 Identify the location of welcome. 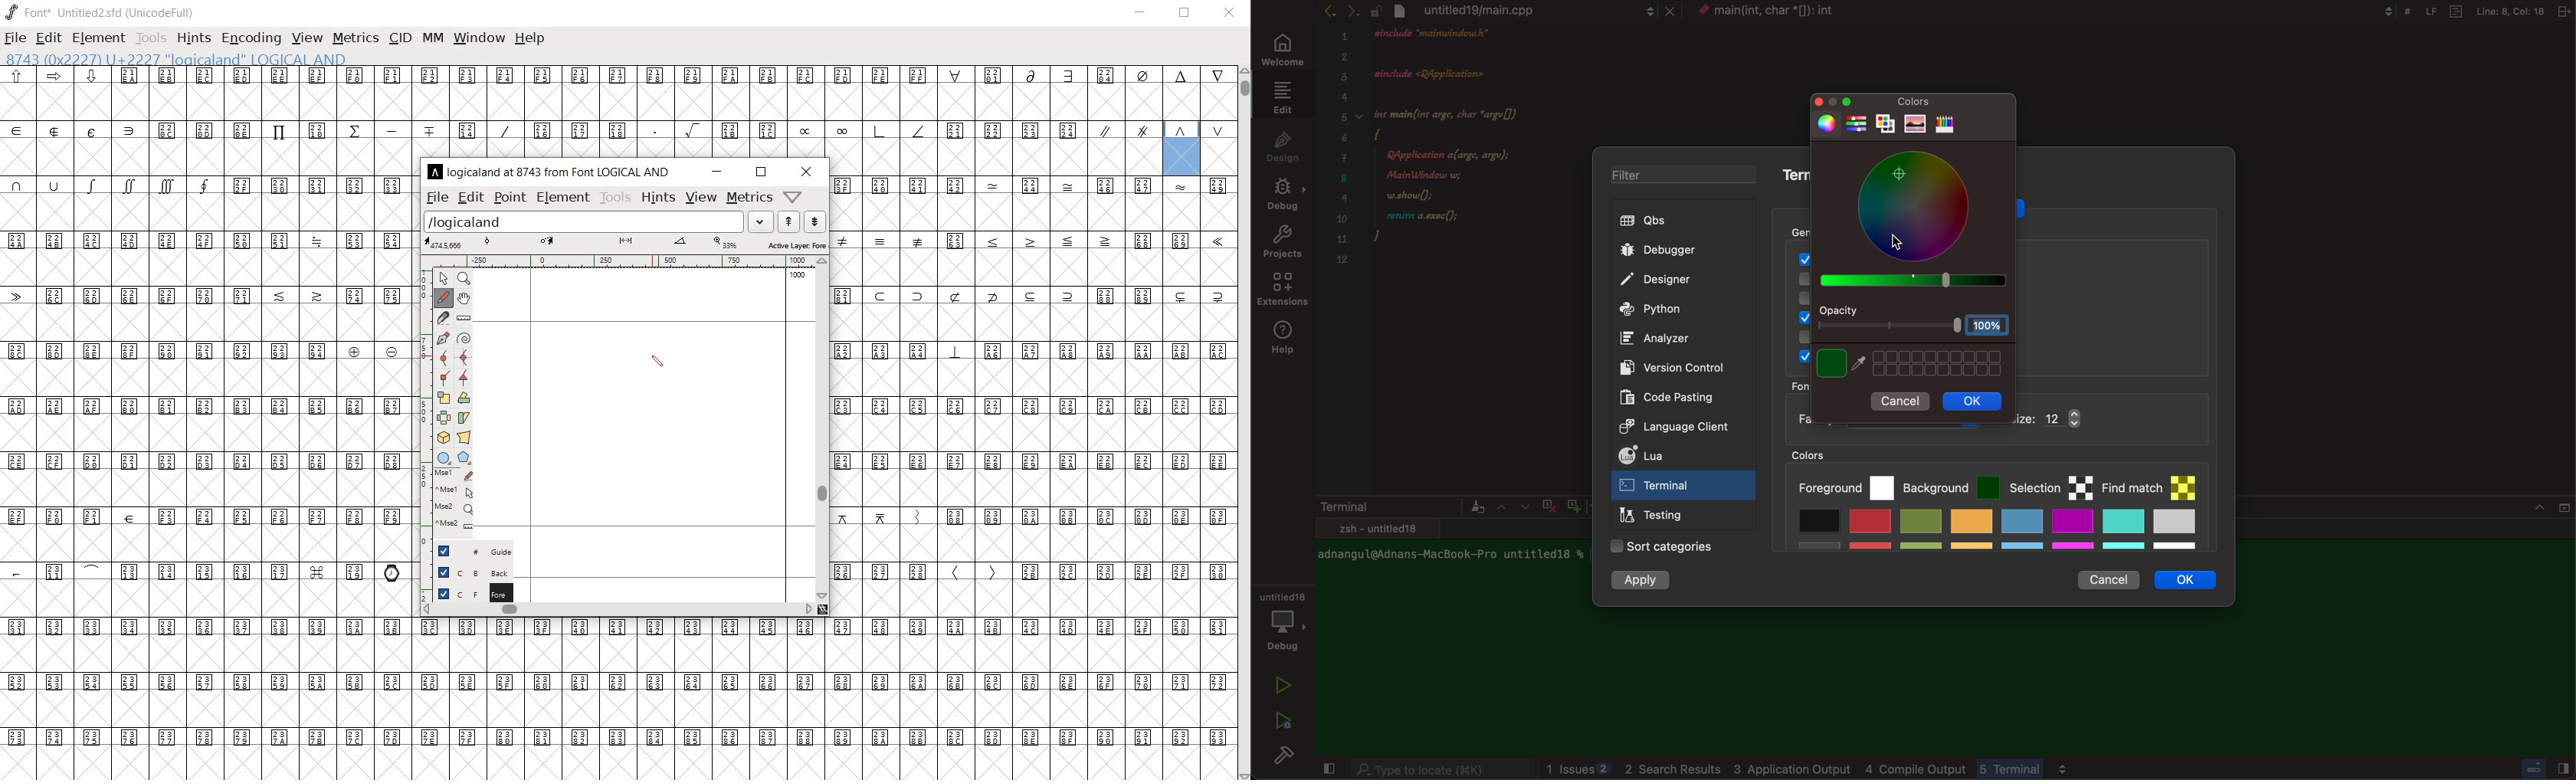
(1280, 51).